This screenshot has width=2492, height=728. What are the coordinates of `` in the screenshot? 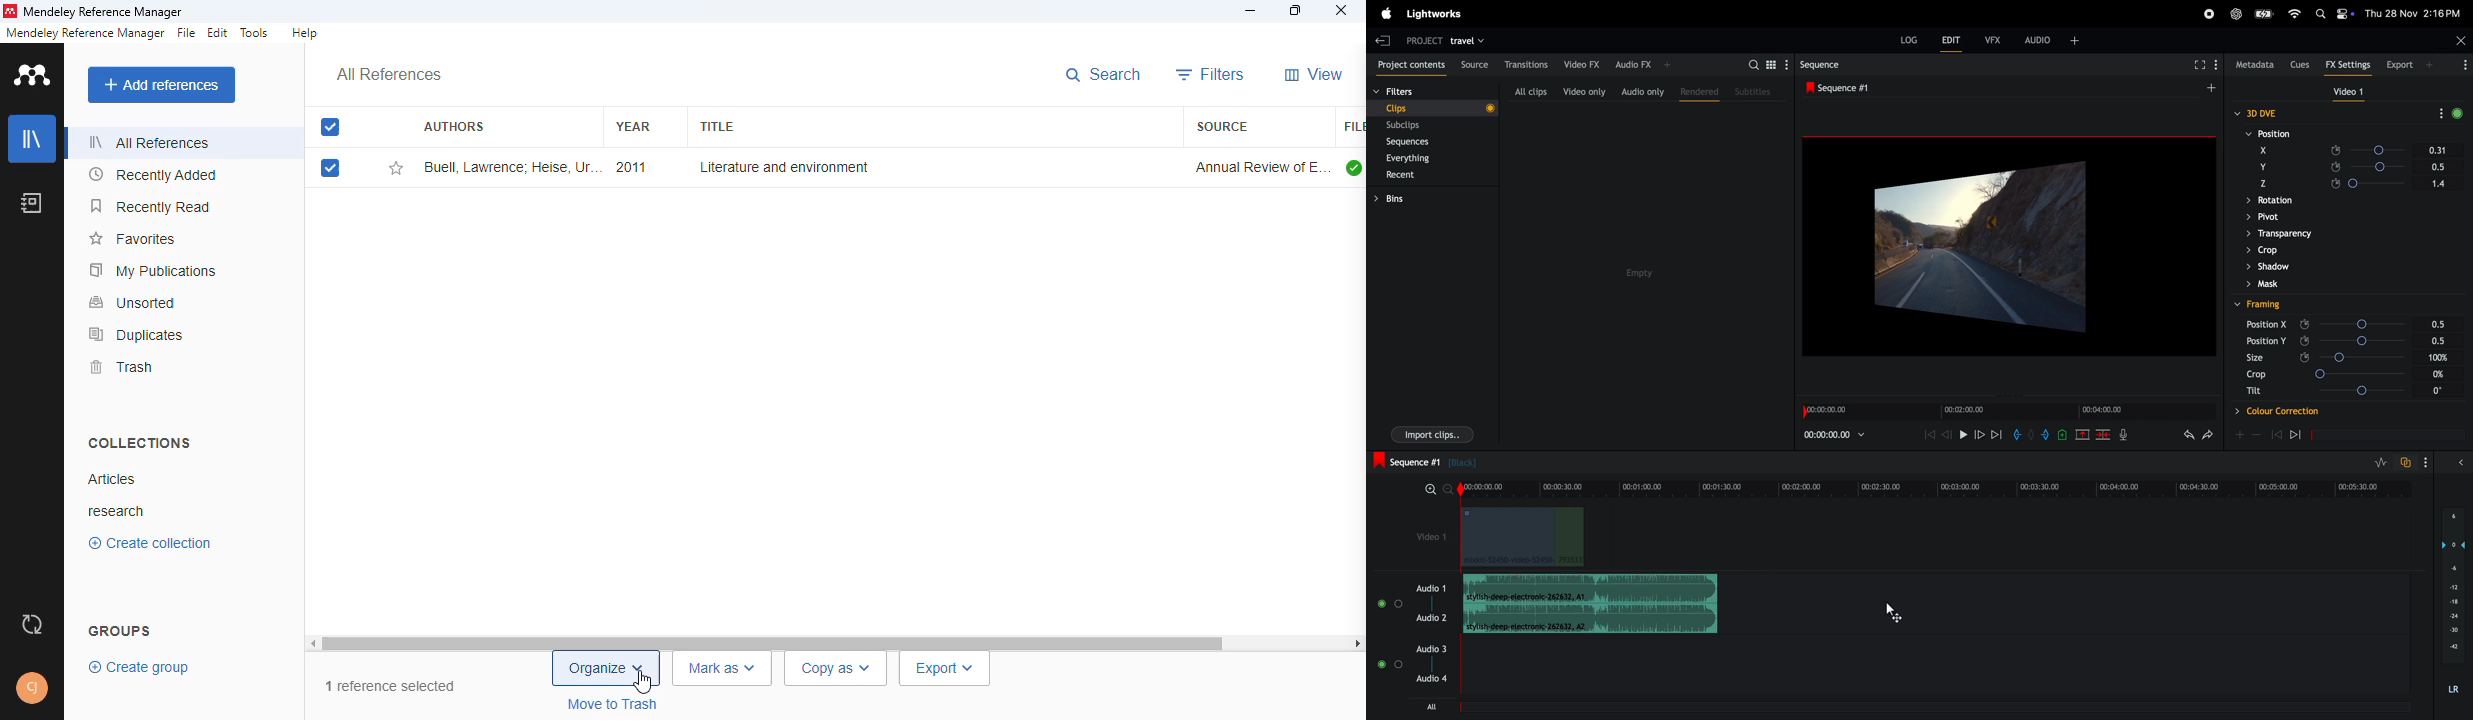 It's located at (2257, 374).